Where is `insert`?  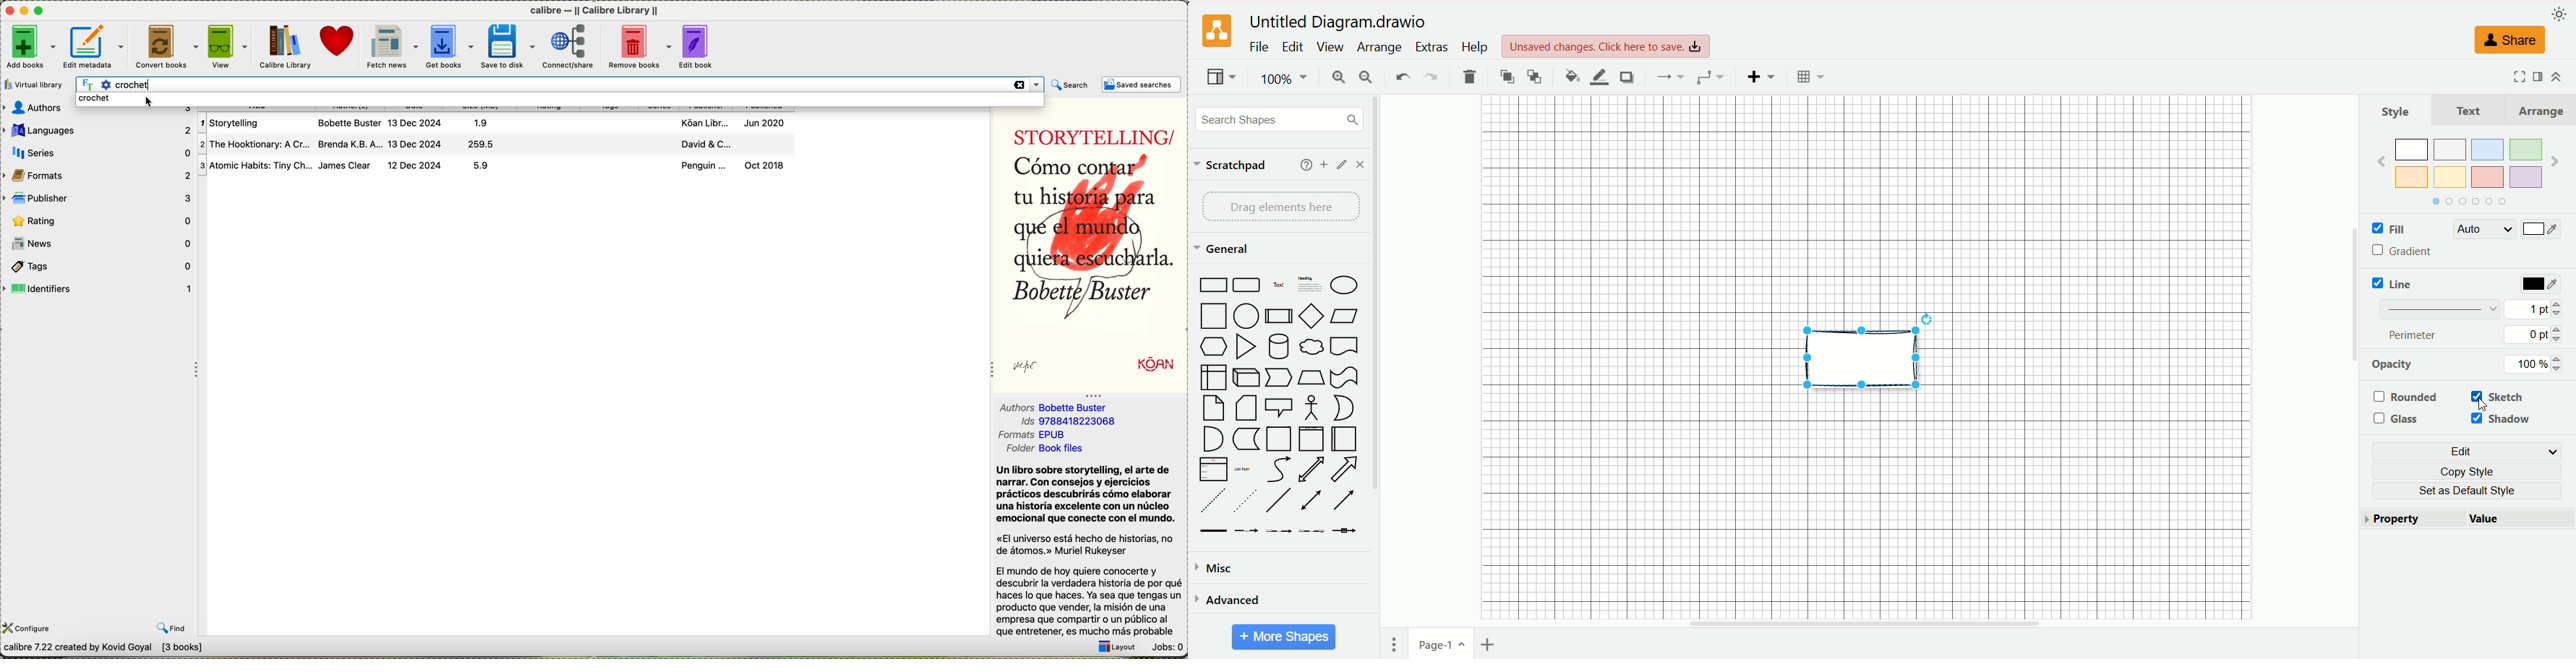 insert is located at coordinates (1762, 77).